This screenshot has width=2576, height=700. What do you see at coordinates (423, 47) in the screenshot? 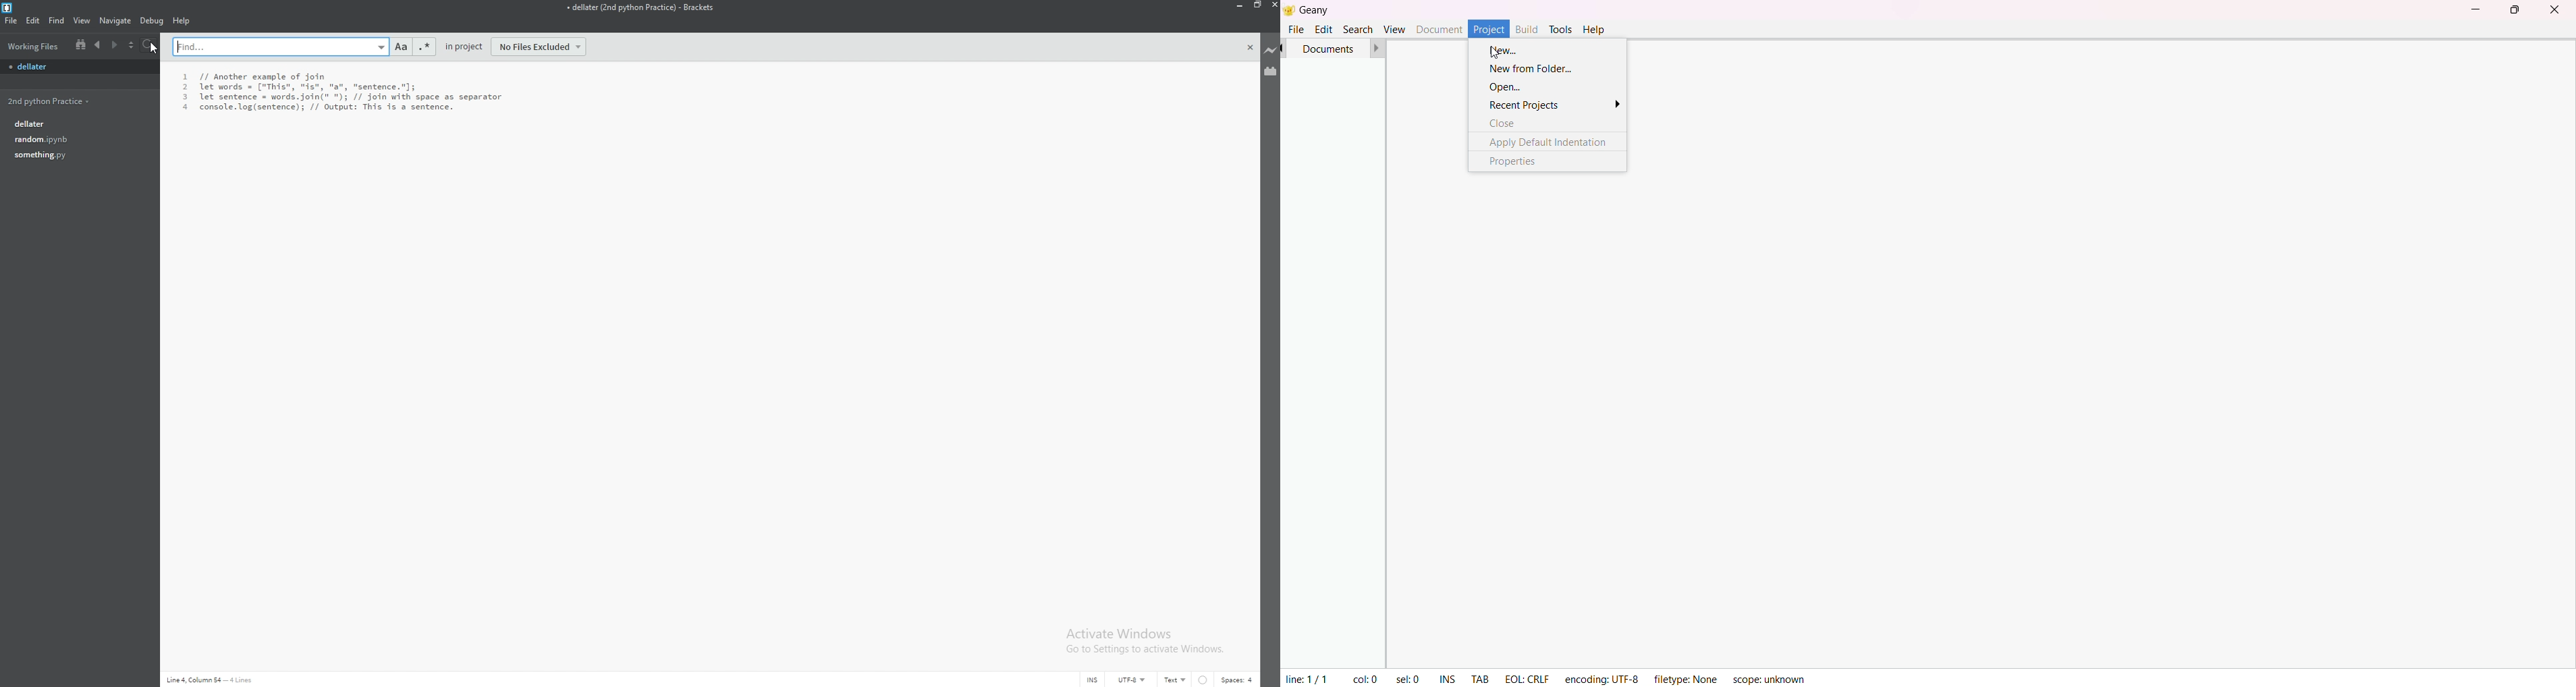
I see `regex` at bounding box center [423, 47].